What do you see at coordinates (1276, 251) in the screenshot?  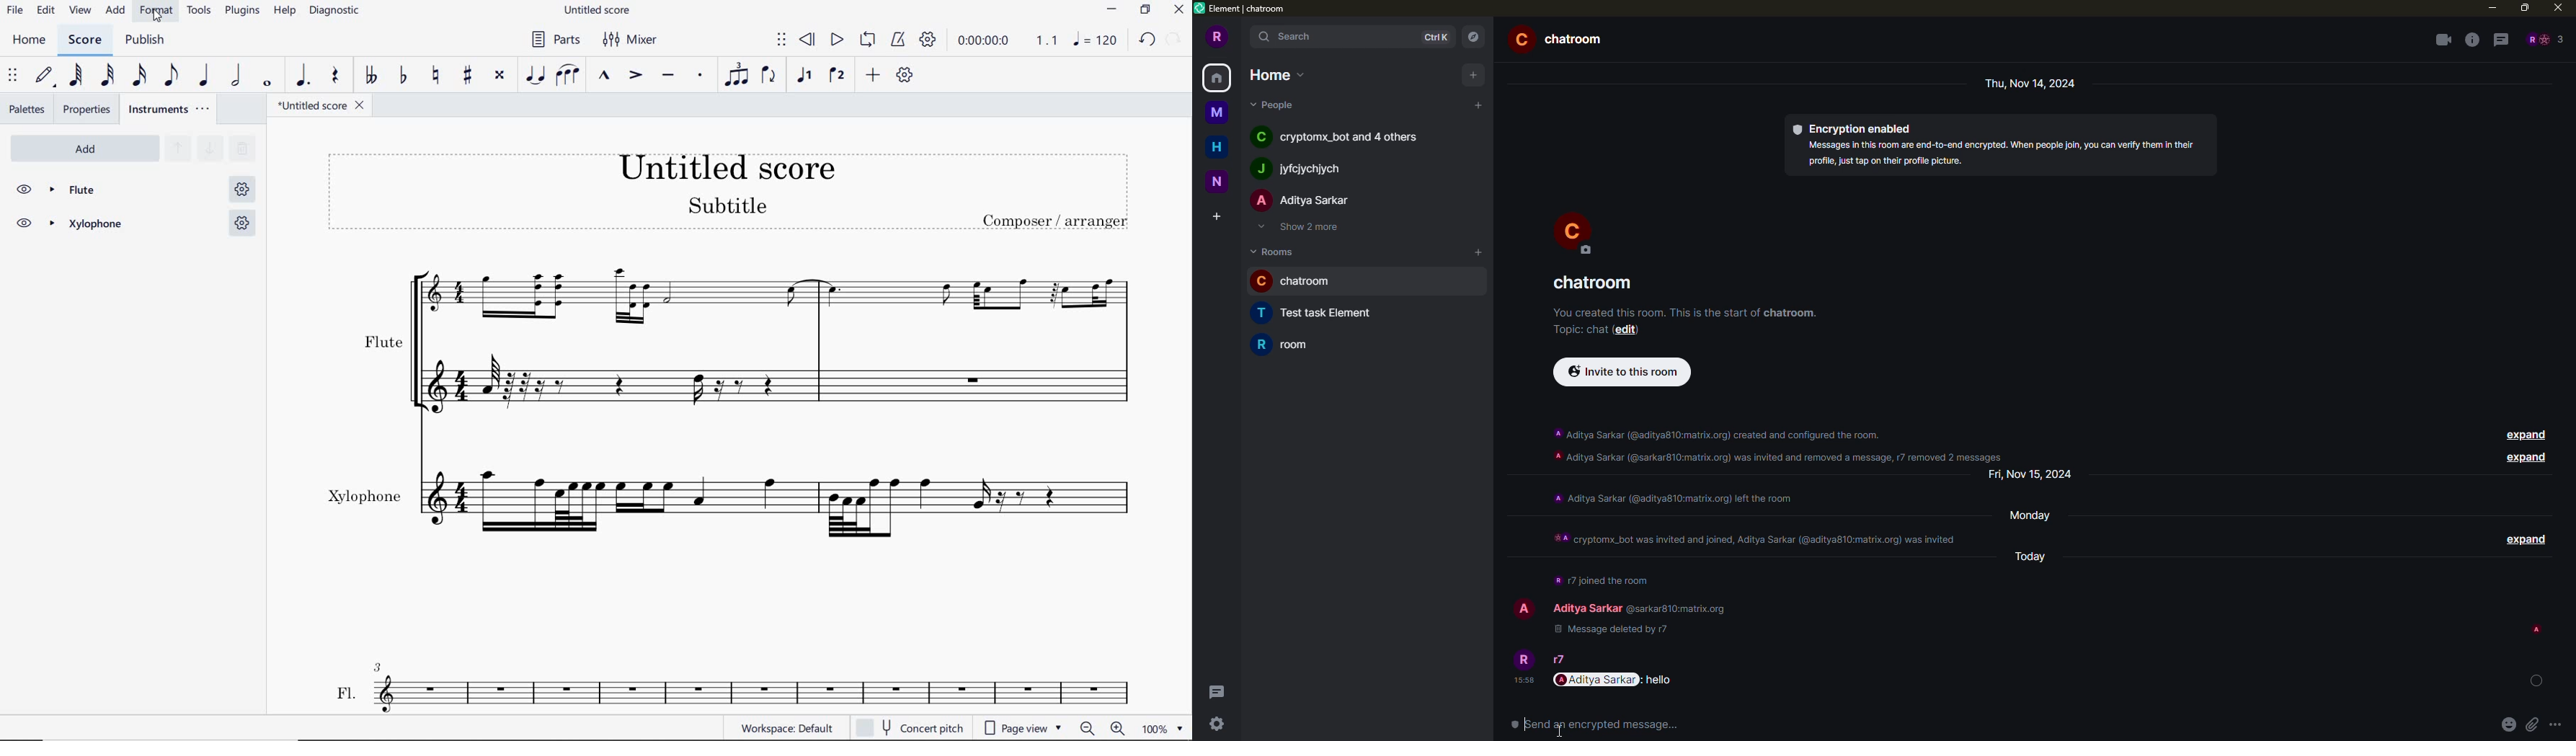 I see `rooms` at bounding box center [1276, 251].